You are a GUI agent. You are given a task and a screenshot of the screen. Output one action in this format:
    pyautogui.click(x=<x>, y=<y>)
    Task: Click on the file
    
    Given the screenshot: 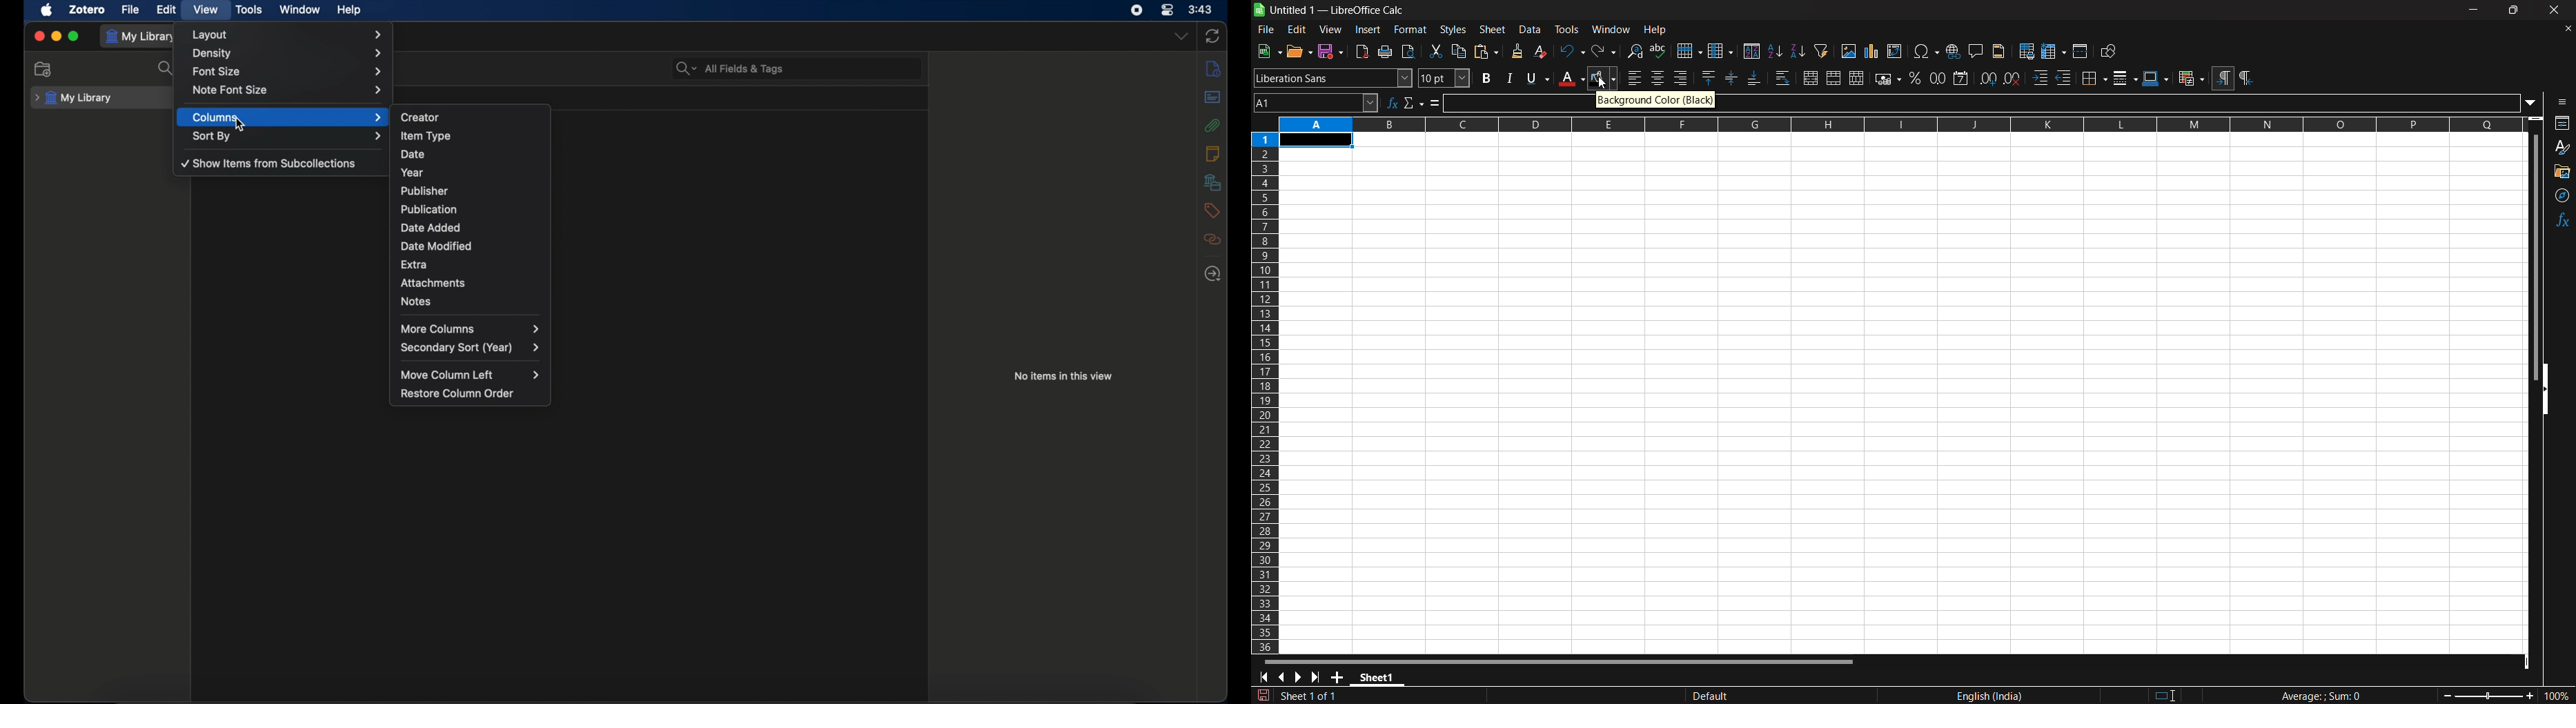 What is the action you would take?
    pyautogui.click(x=1266, y=30)
    